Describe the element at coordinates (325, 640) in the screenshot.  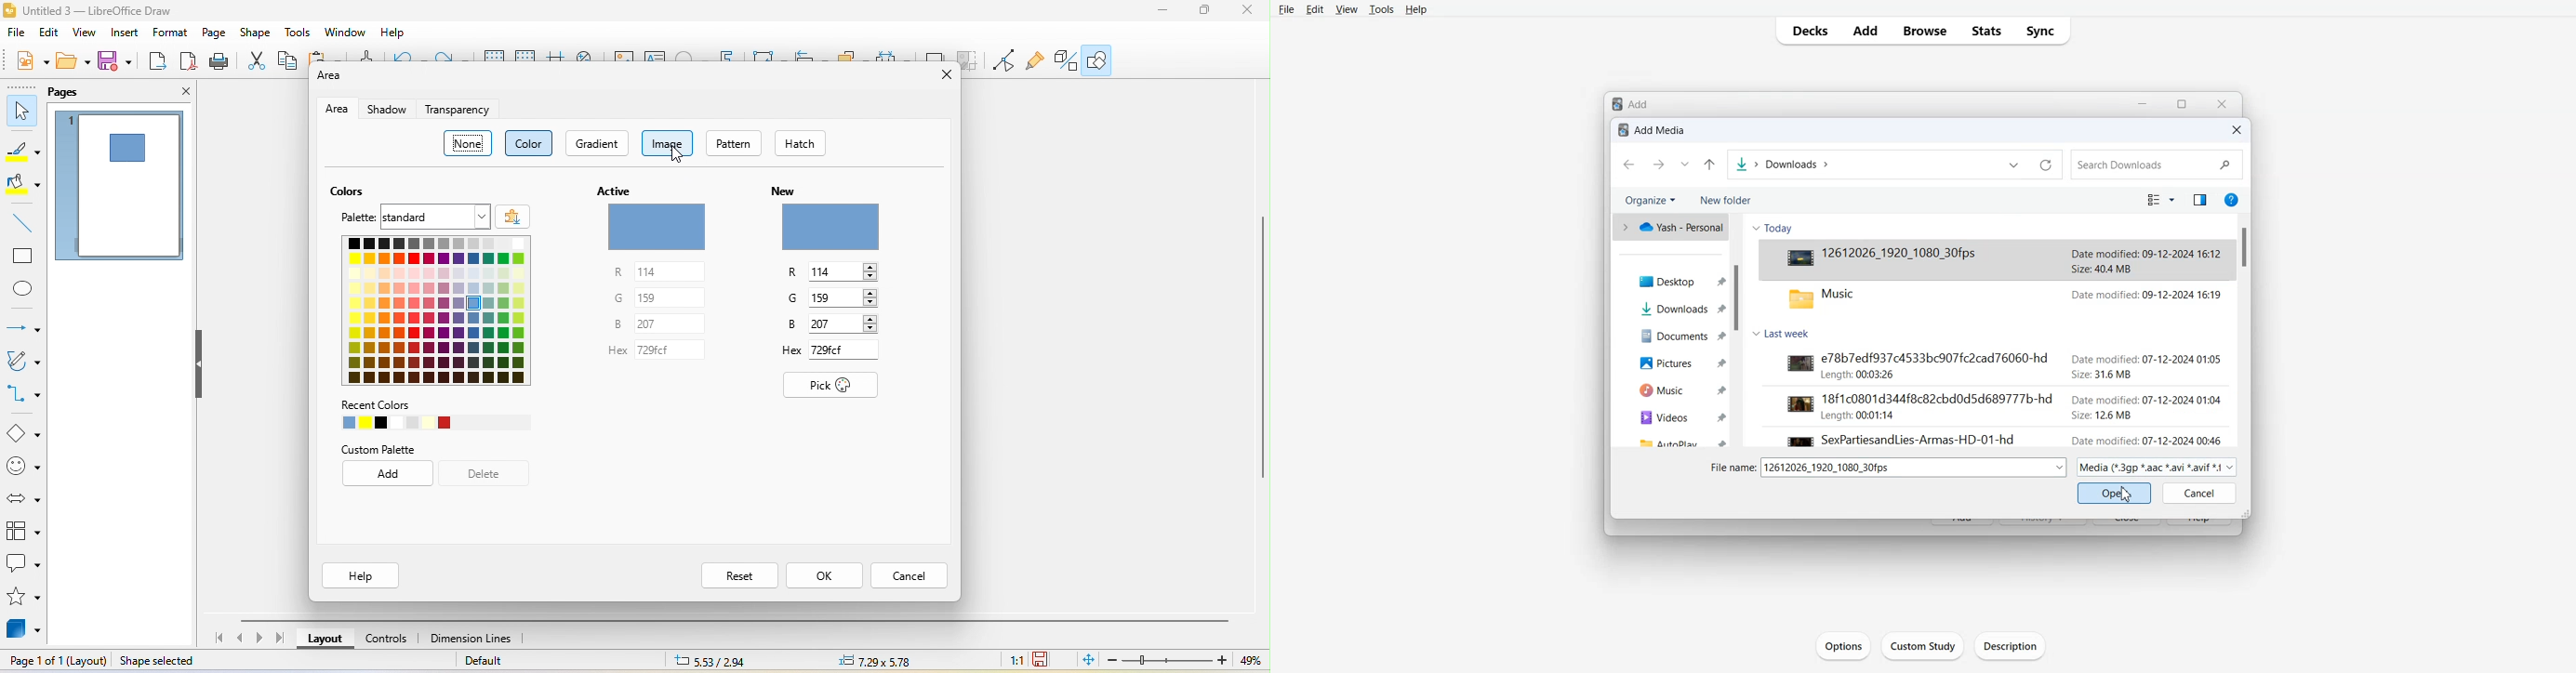
I see `layout` at that location.